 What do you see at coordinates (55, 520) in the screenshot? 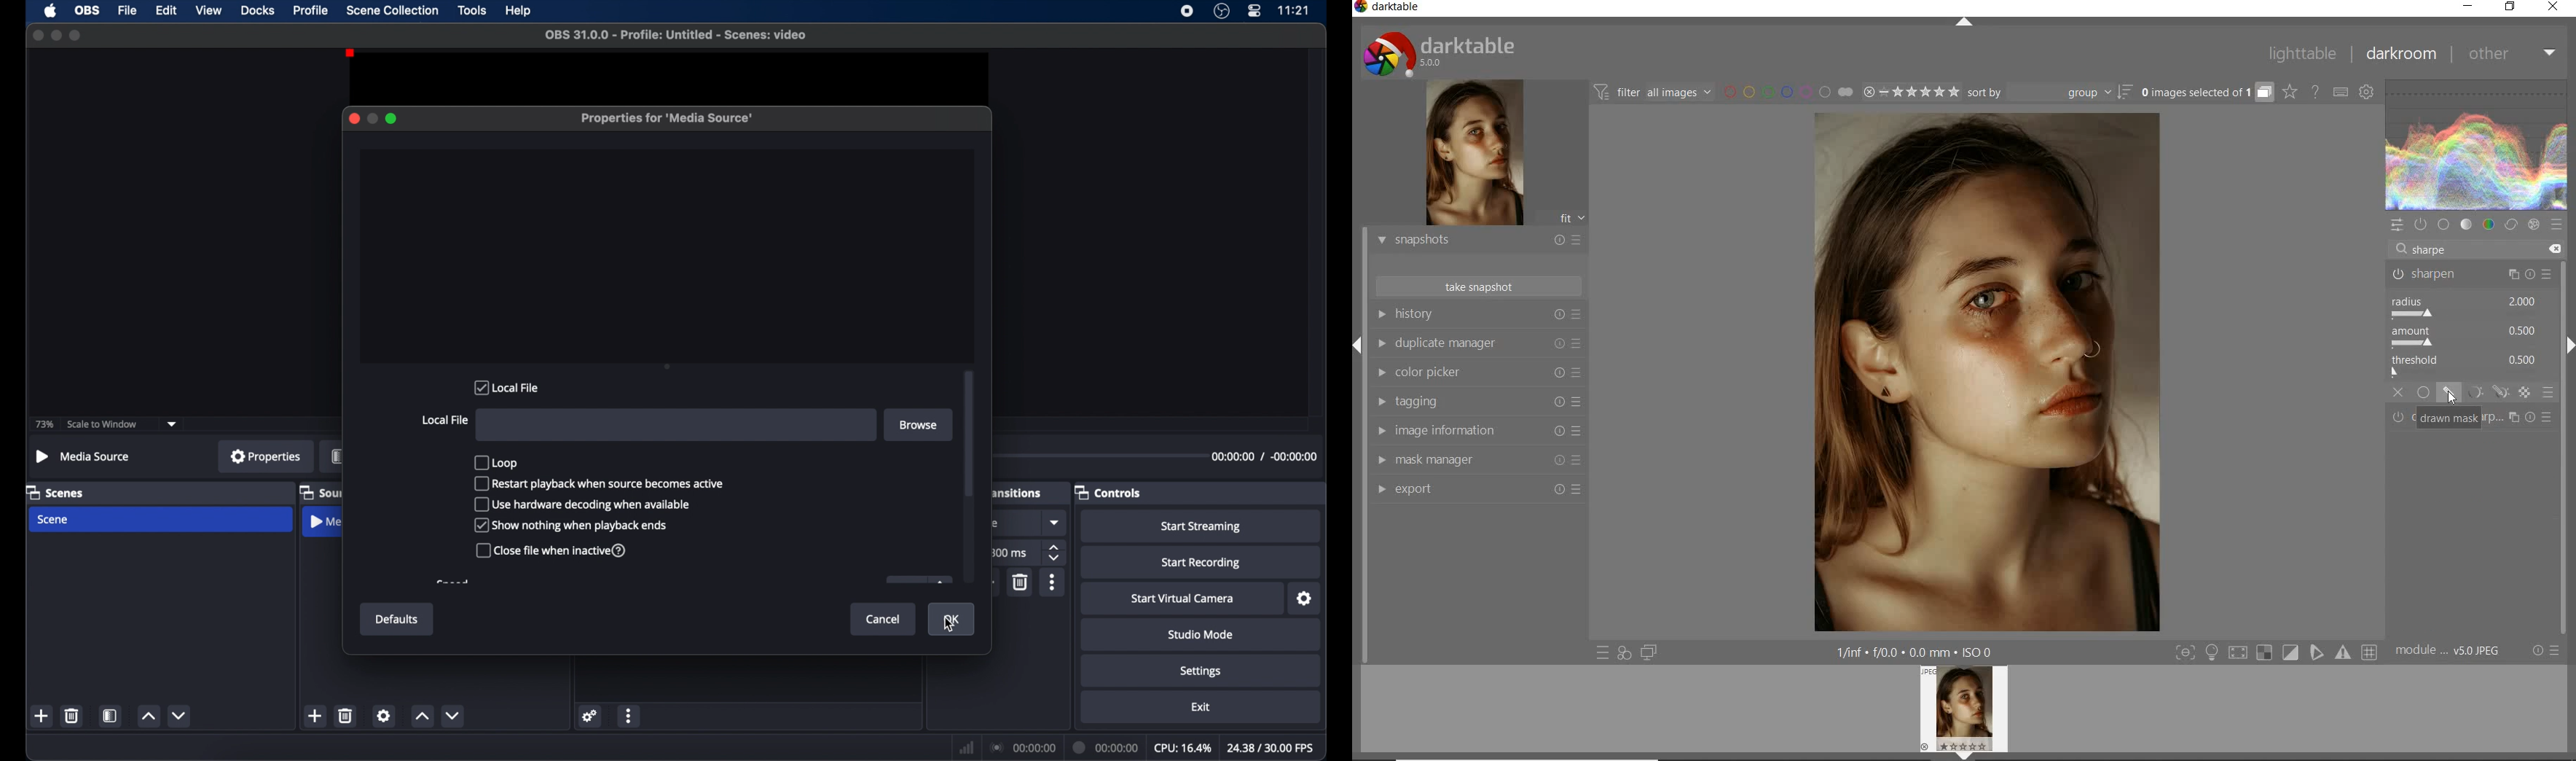
I see `scene` at bounding box center [55, 520].